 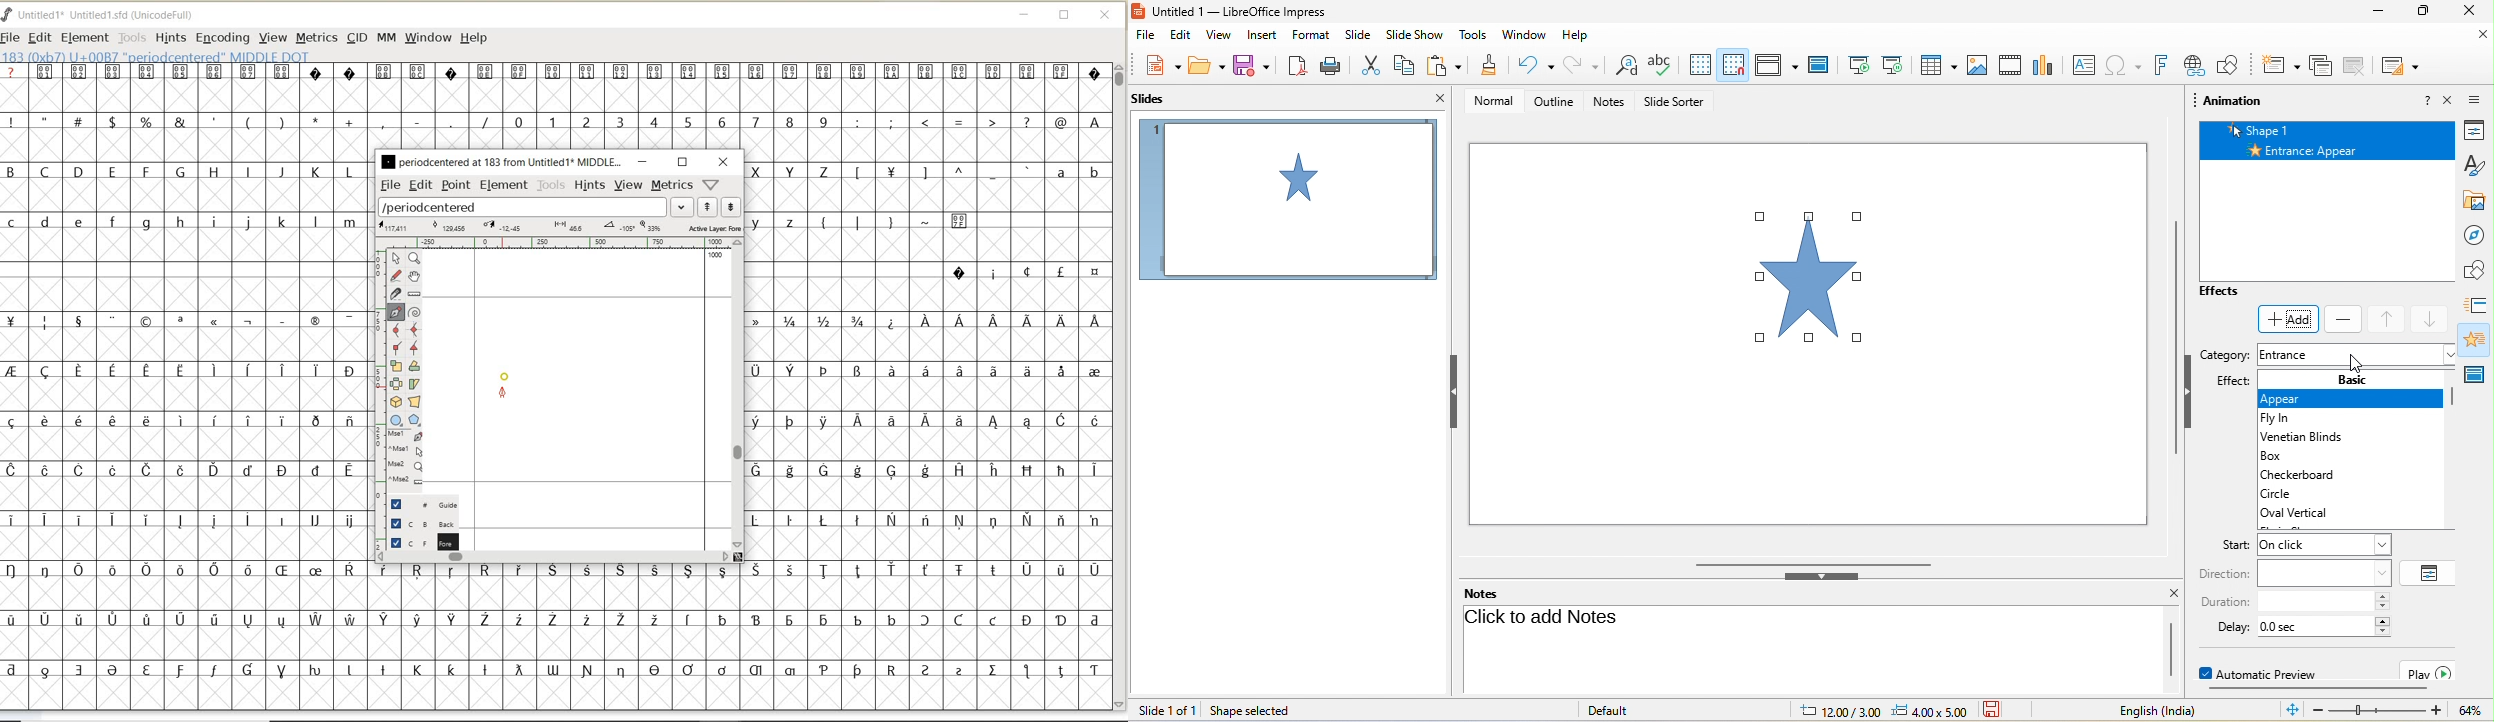 What do you see at coordinates (1167, 710) in the screenshot?
I see `slide 1 of 1` at bounding box center [1167, 710].